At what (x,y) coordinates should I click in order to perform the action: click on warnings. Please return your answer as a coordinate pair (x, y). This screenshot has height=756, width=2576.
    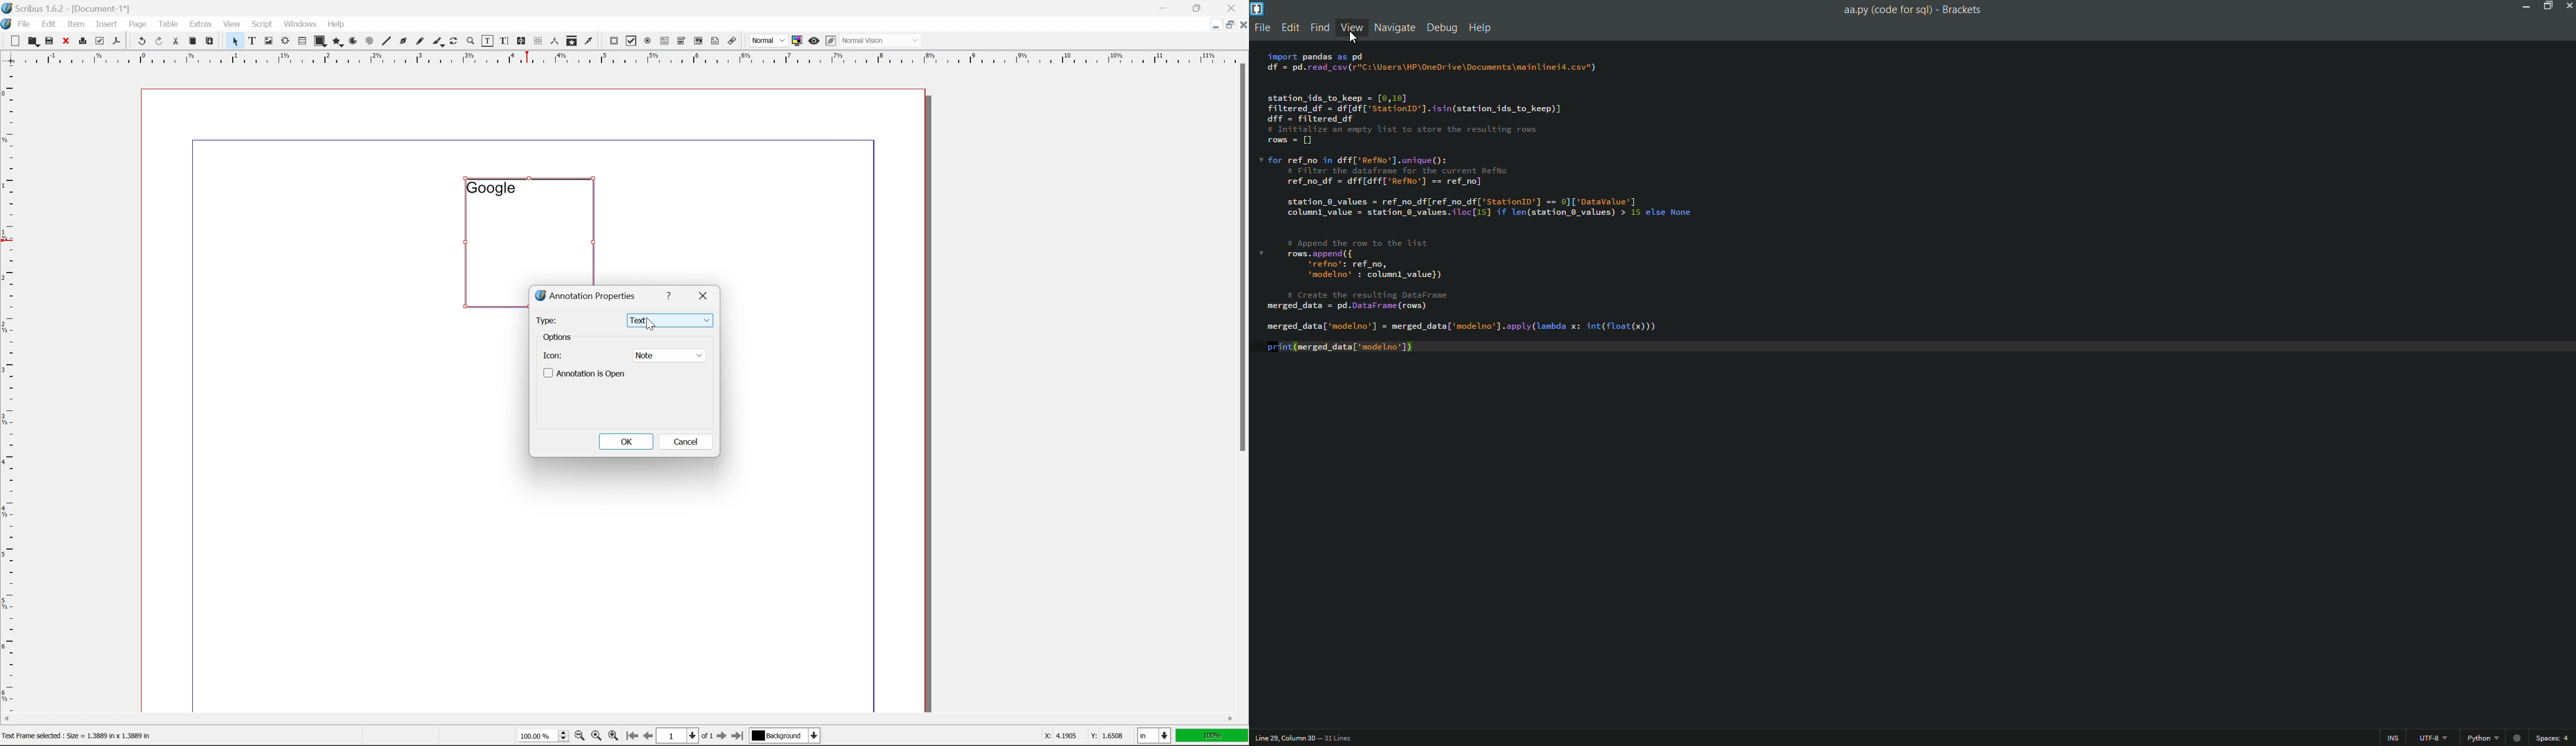
    Looking at the image, I should click on (2517, 736).